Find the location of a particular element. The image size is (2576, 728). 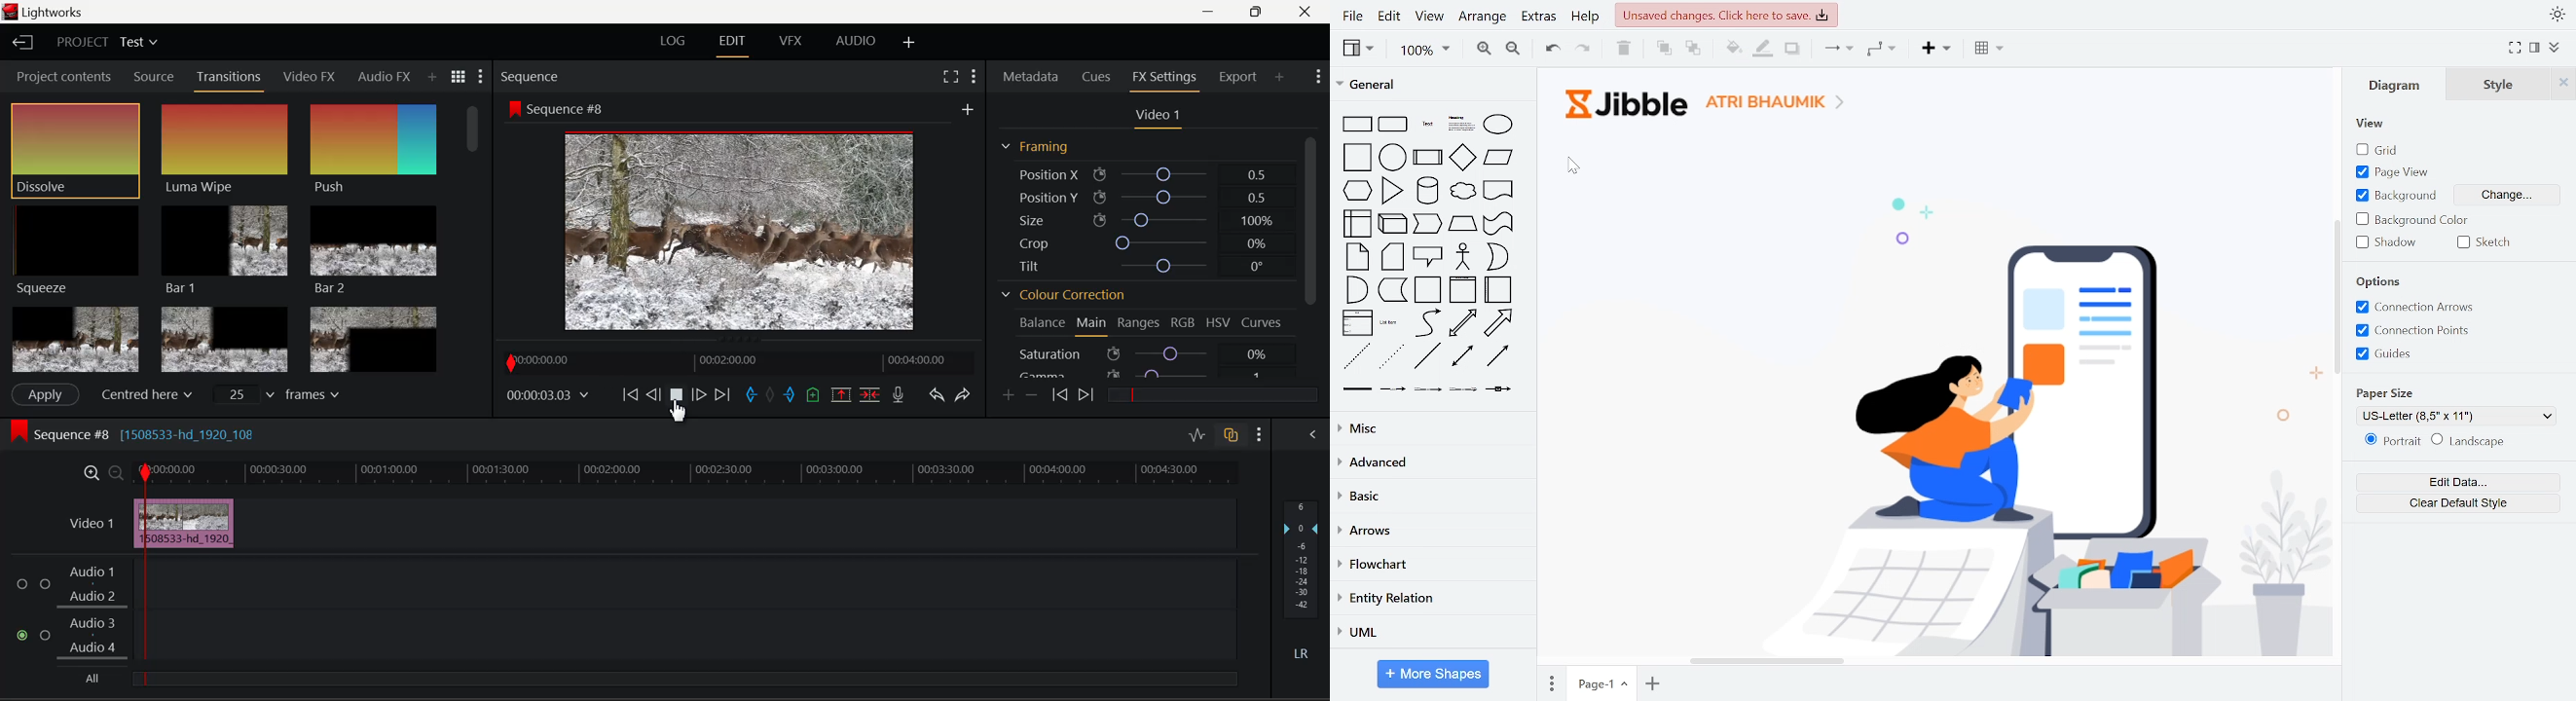

page view is located at coordinates (2395, 173).